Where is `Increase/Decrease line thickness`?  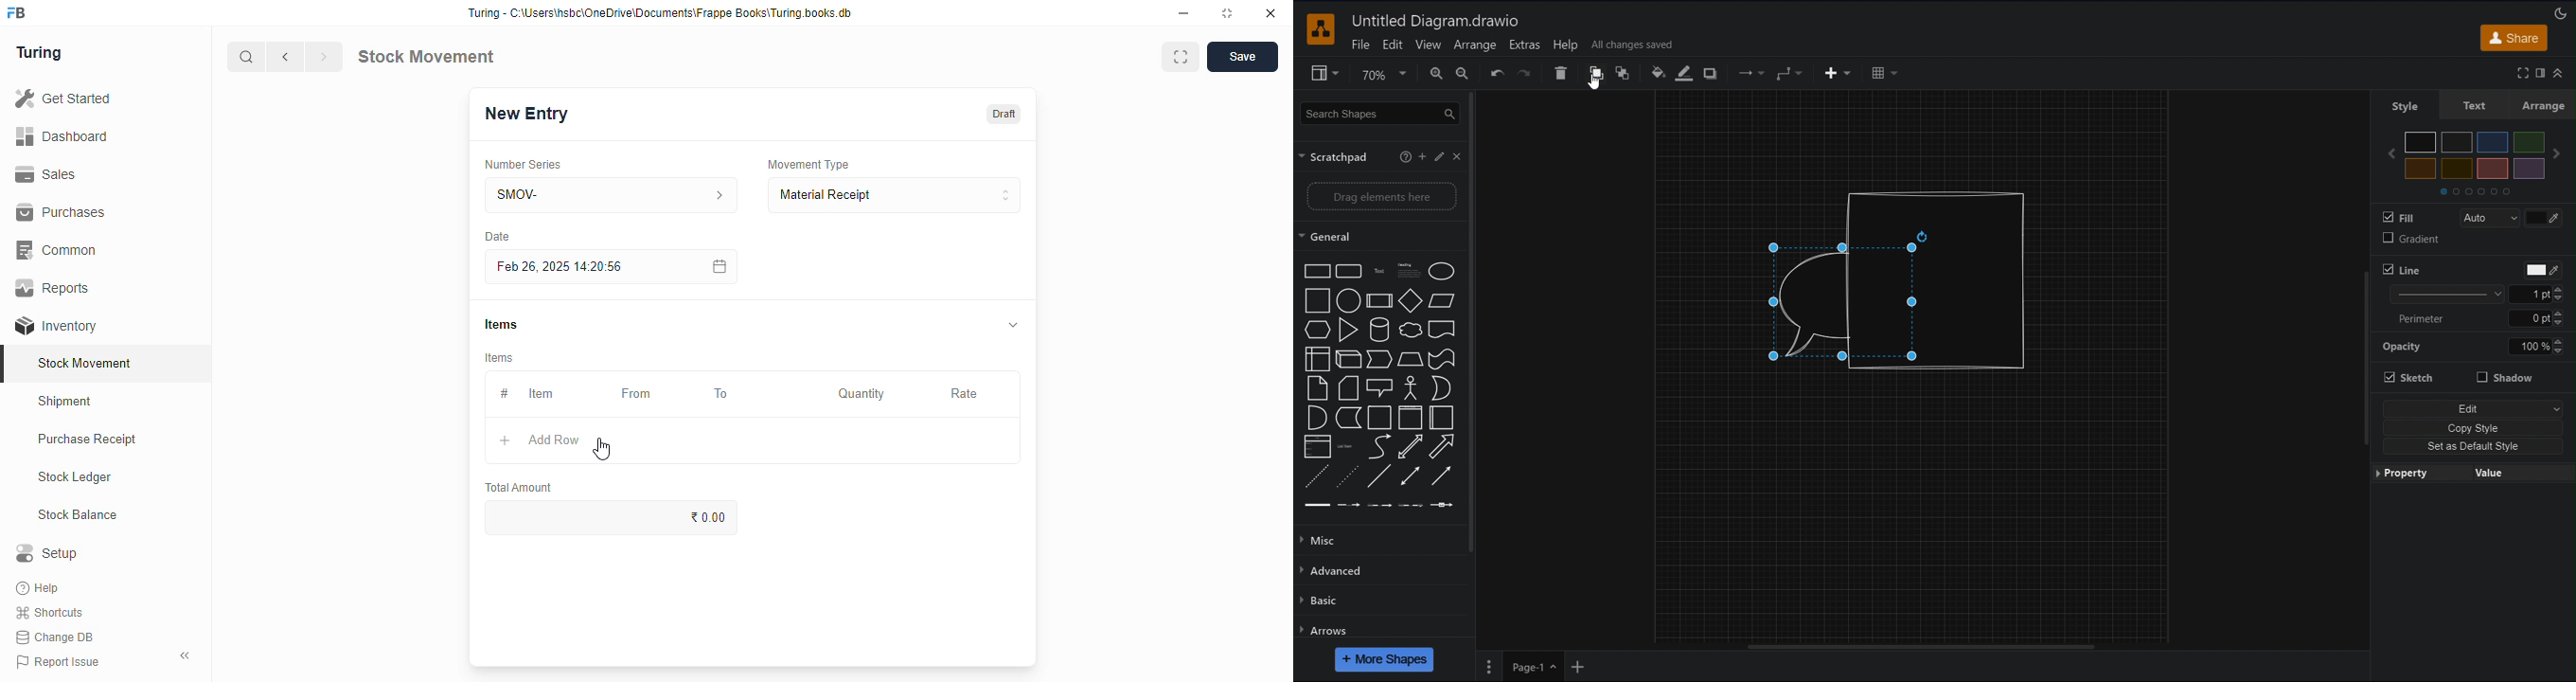 Increase/Decrease line thickness is located at coordinates (2559, 346).